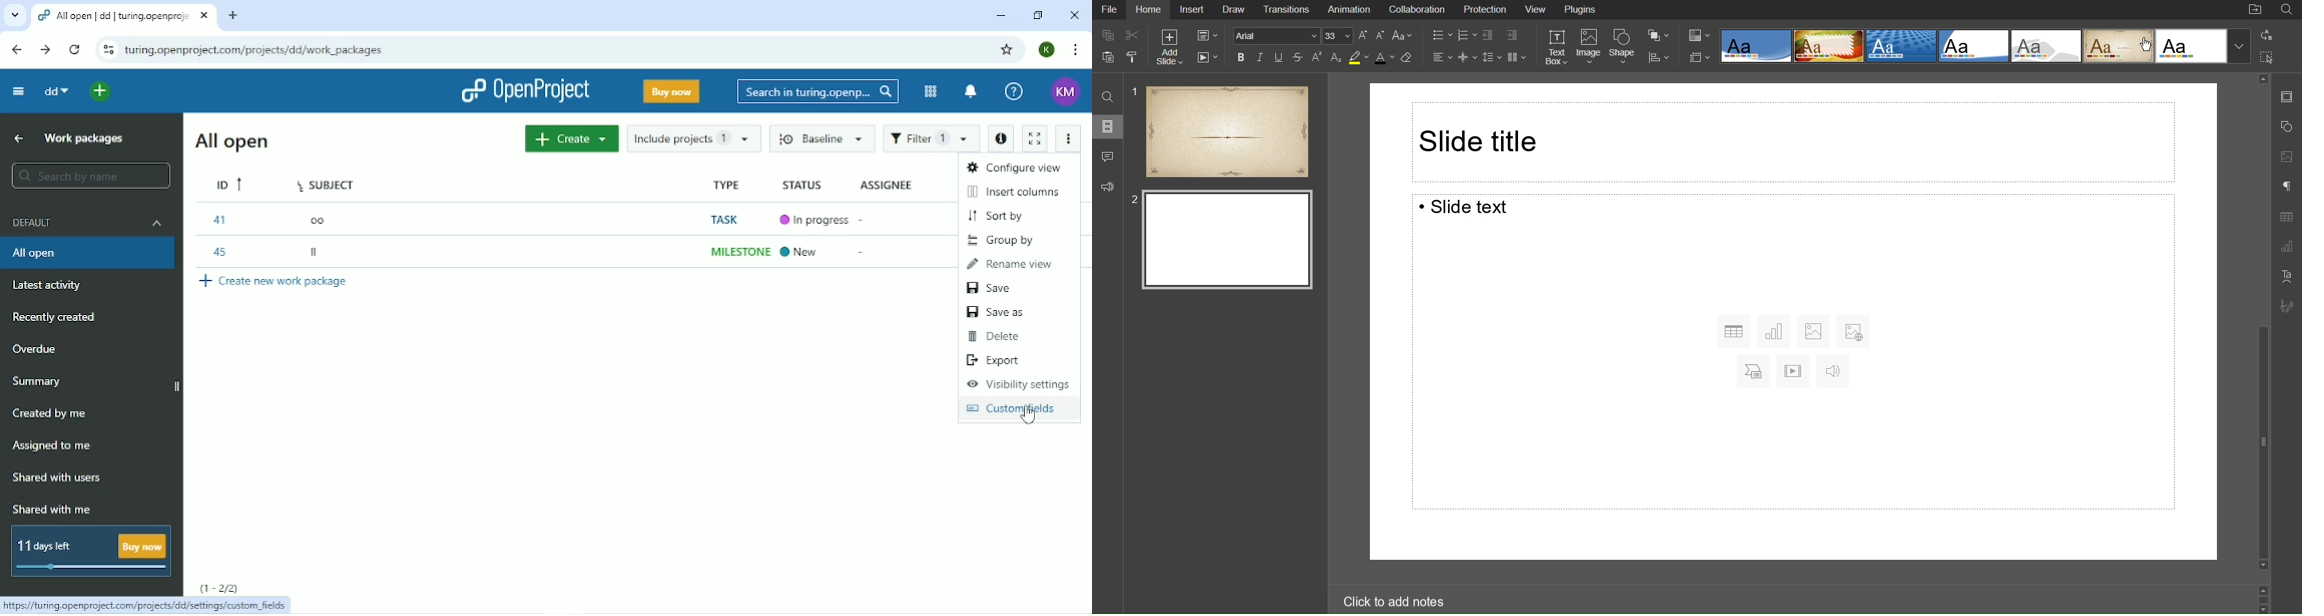 The image size is (2324, 616). I want to click on Bold , so click(1241, 57).